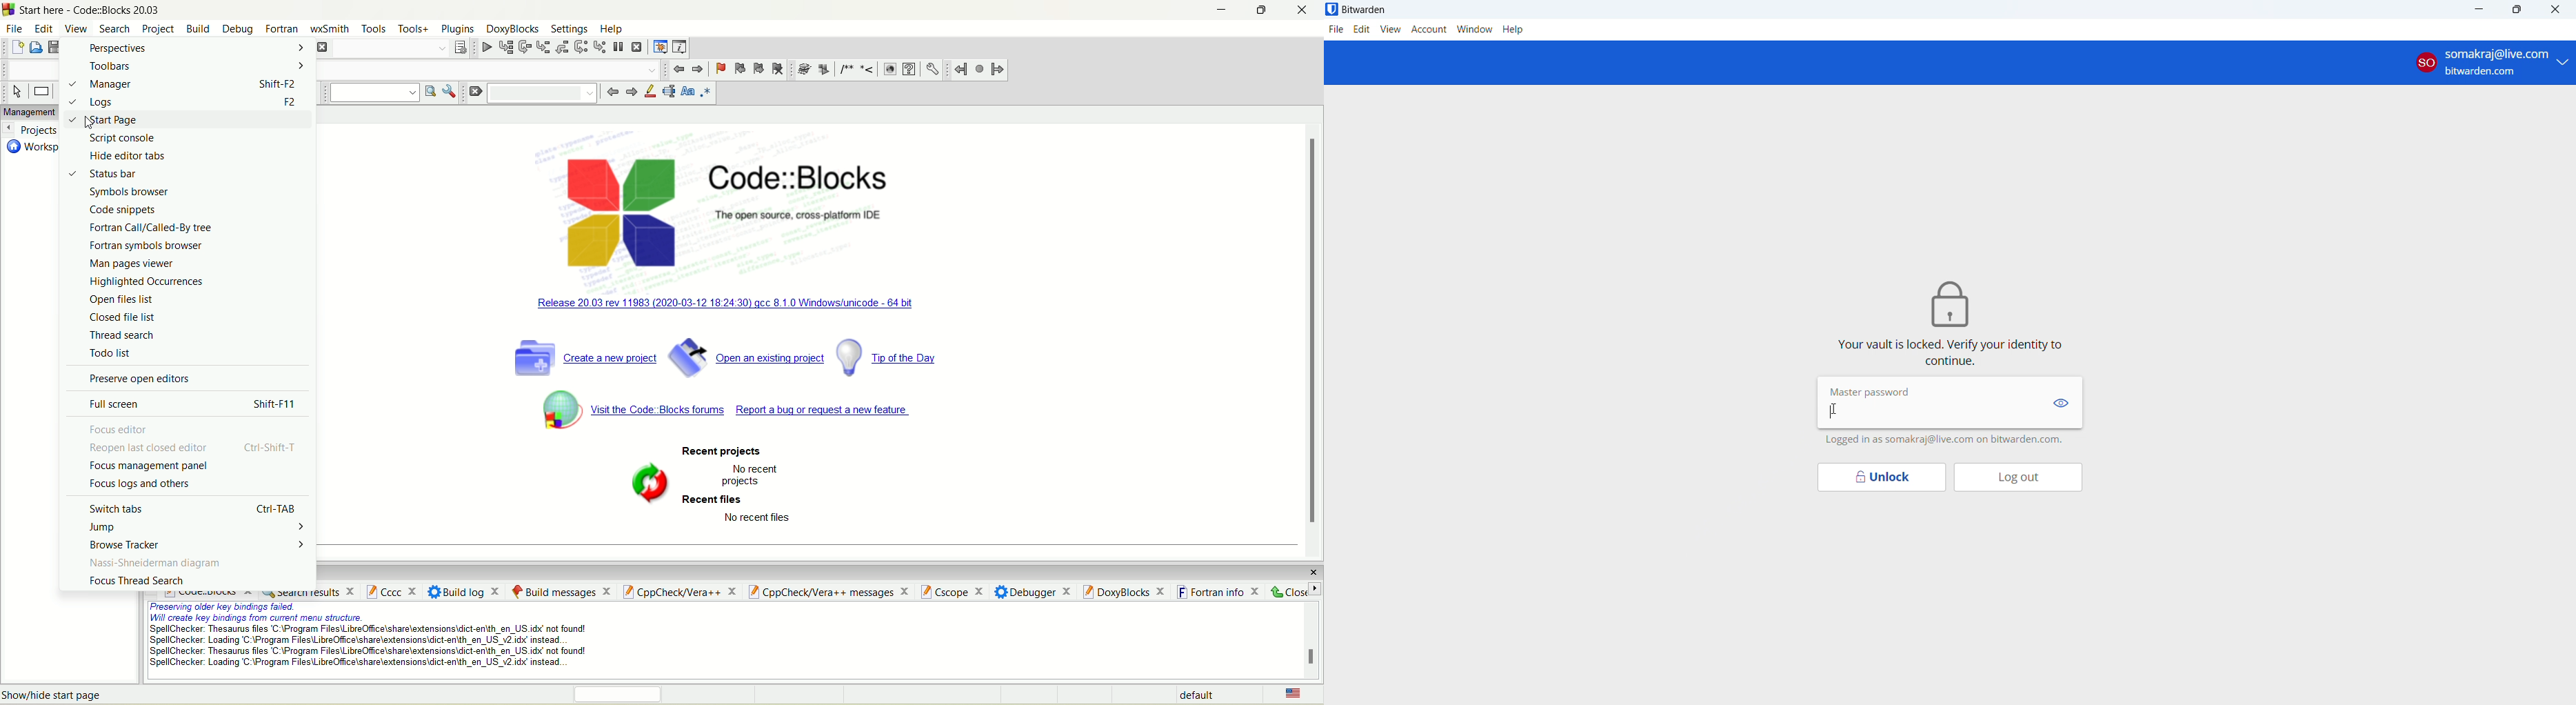 This screenshot has width=2576, height=728. What do you see at coordinates (1953, 298) in the screenshot?
I see `lock icon` at bounding box center [1953, 298].